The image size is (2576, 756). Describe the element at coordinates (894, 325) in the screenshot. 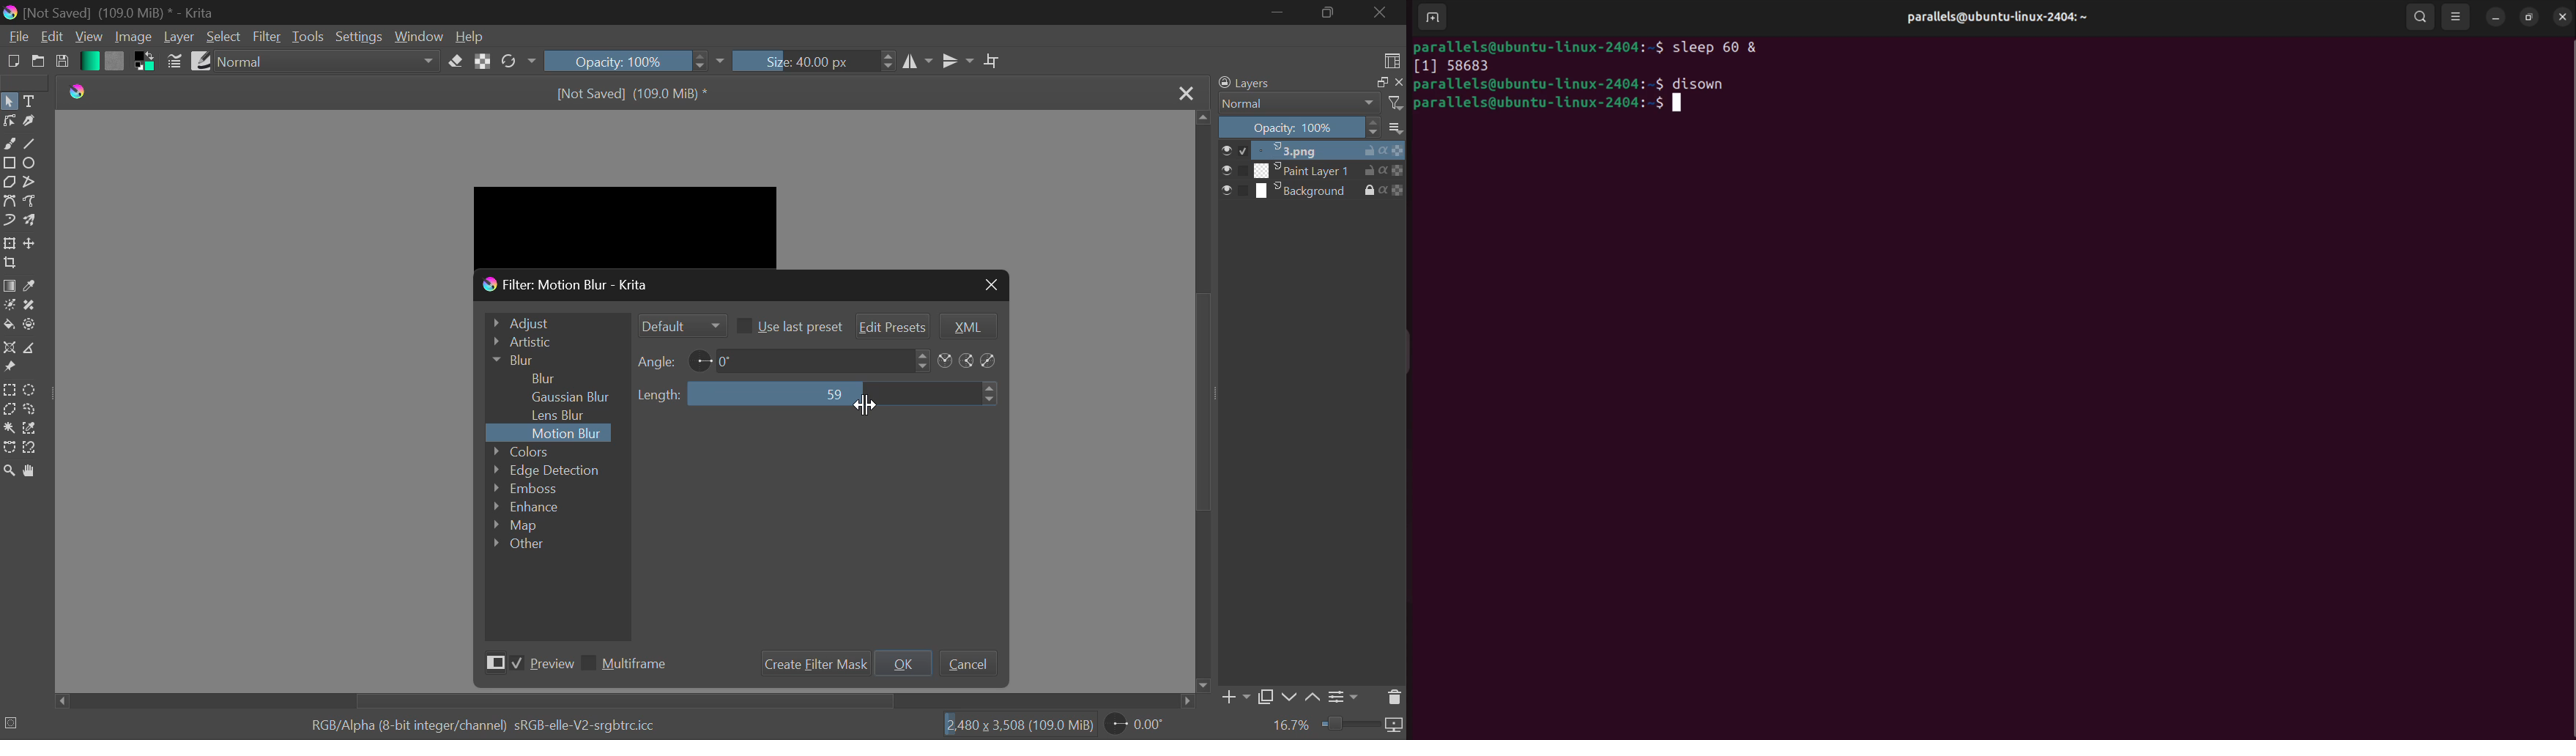

I see `Edit Presets` at that location.